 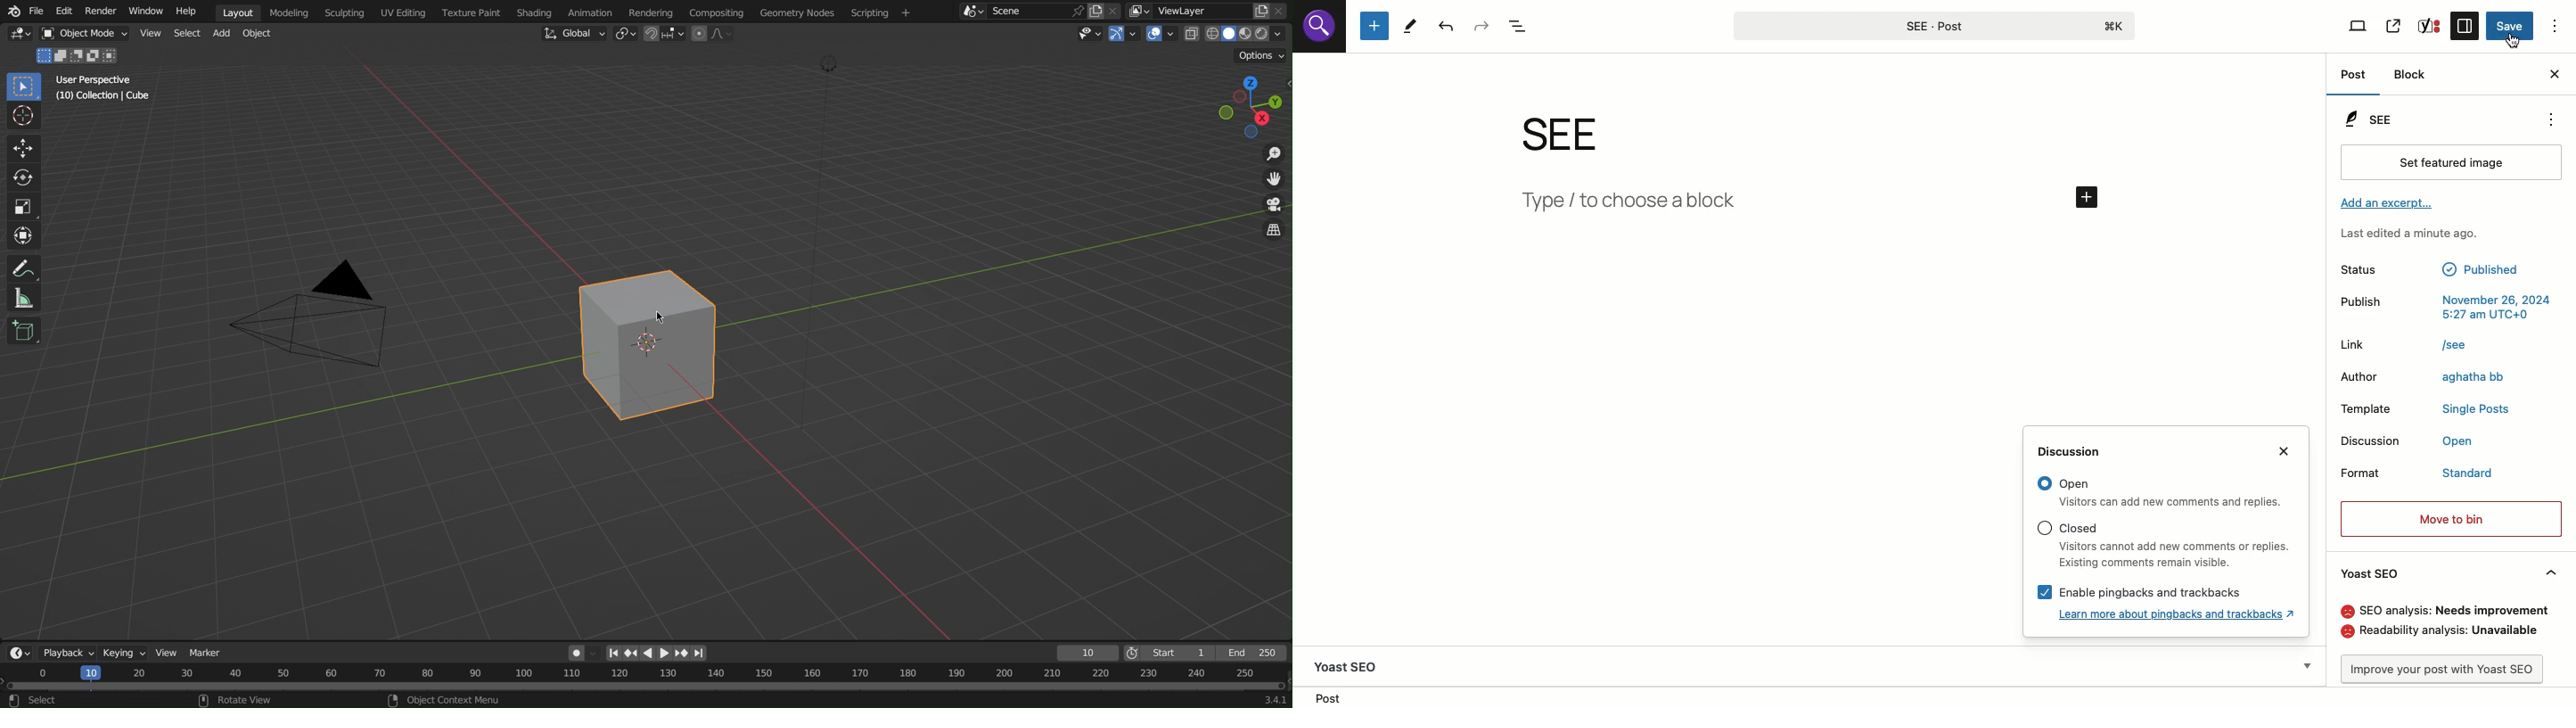 I want to click on Format standard, so click(x=2419, y=475).